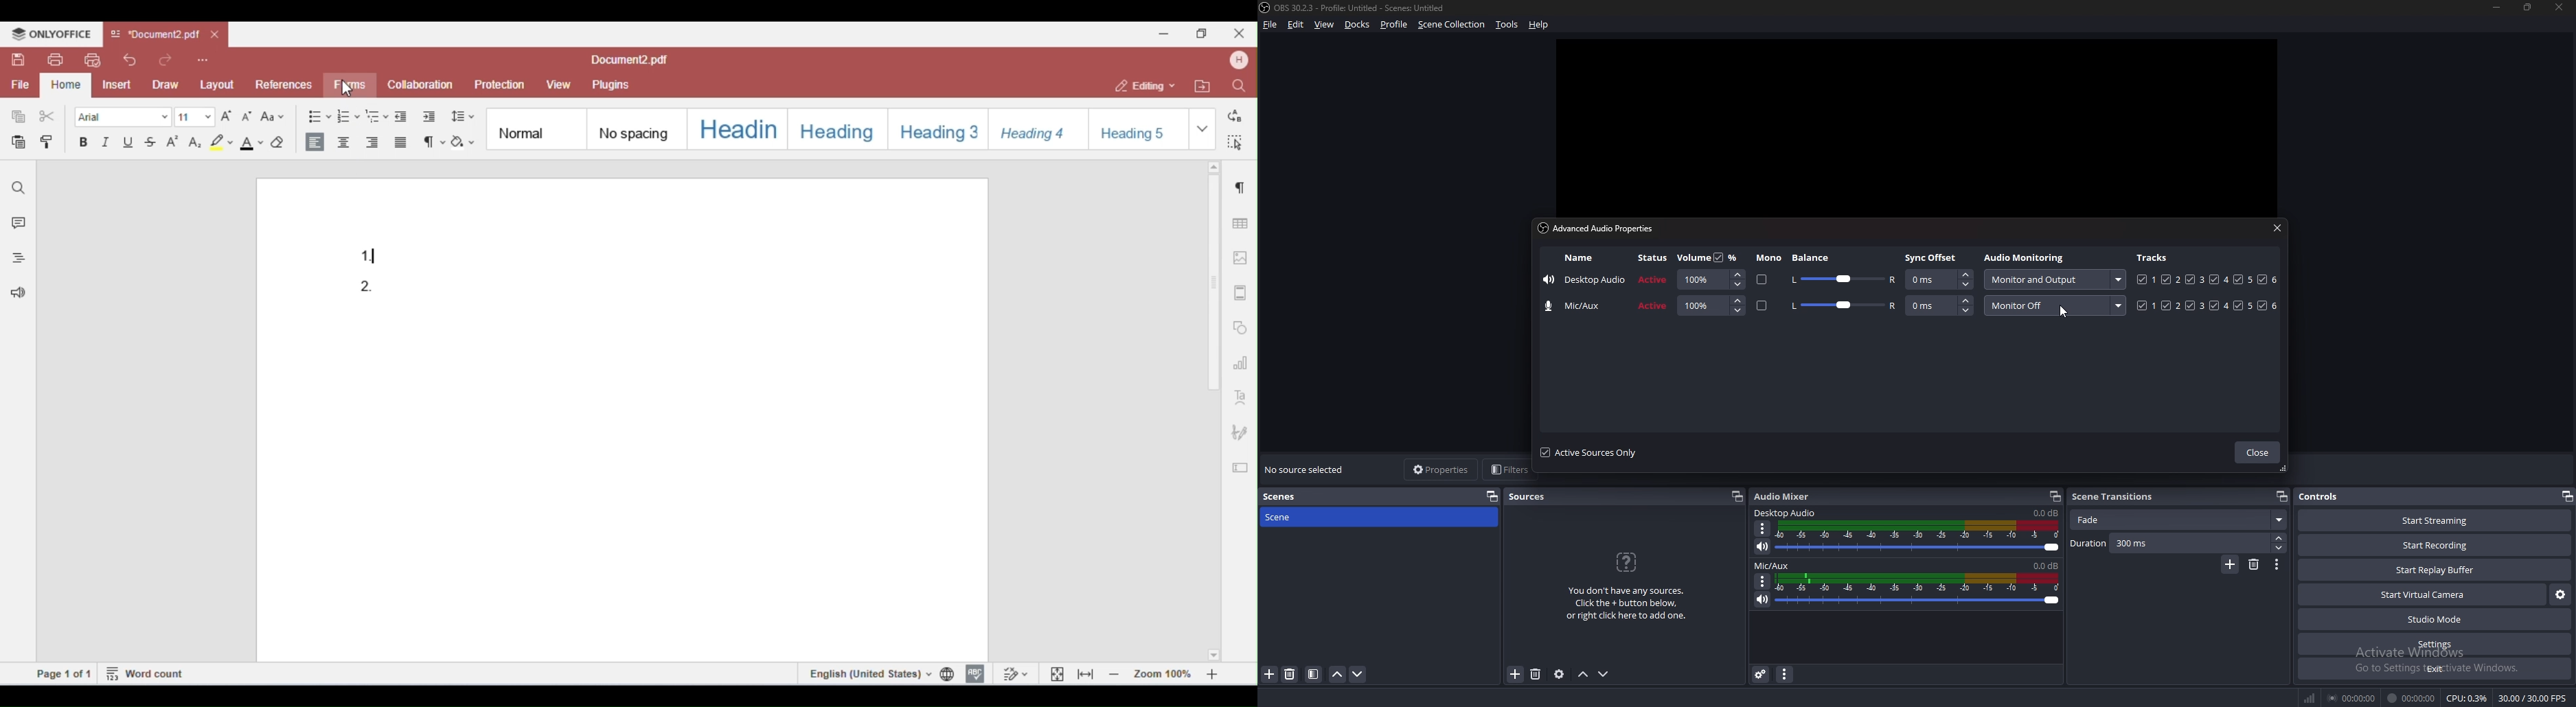  I want to click on close, so click(2257, 452).